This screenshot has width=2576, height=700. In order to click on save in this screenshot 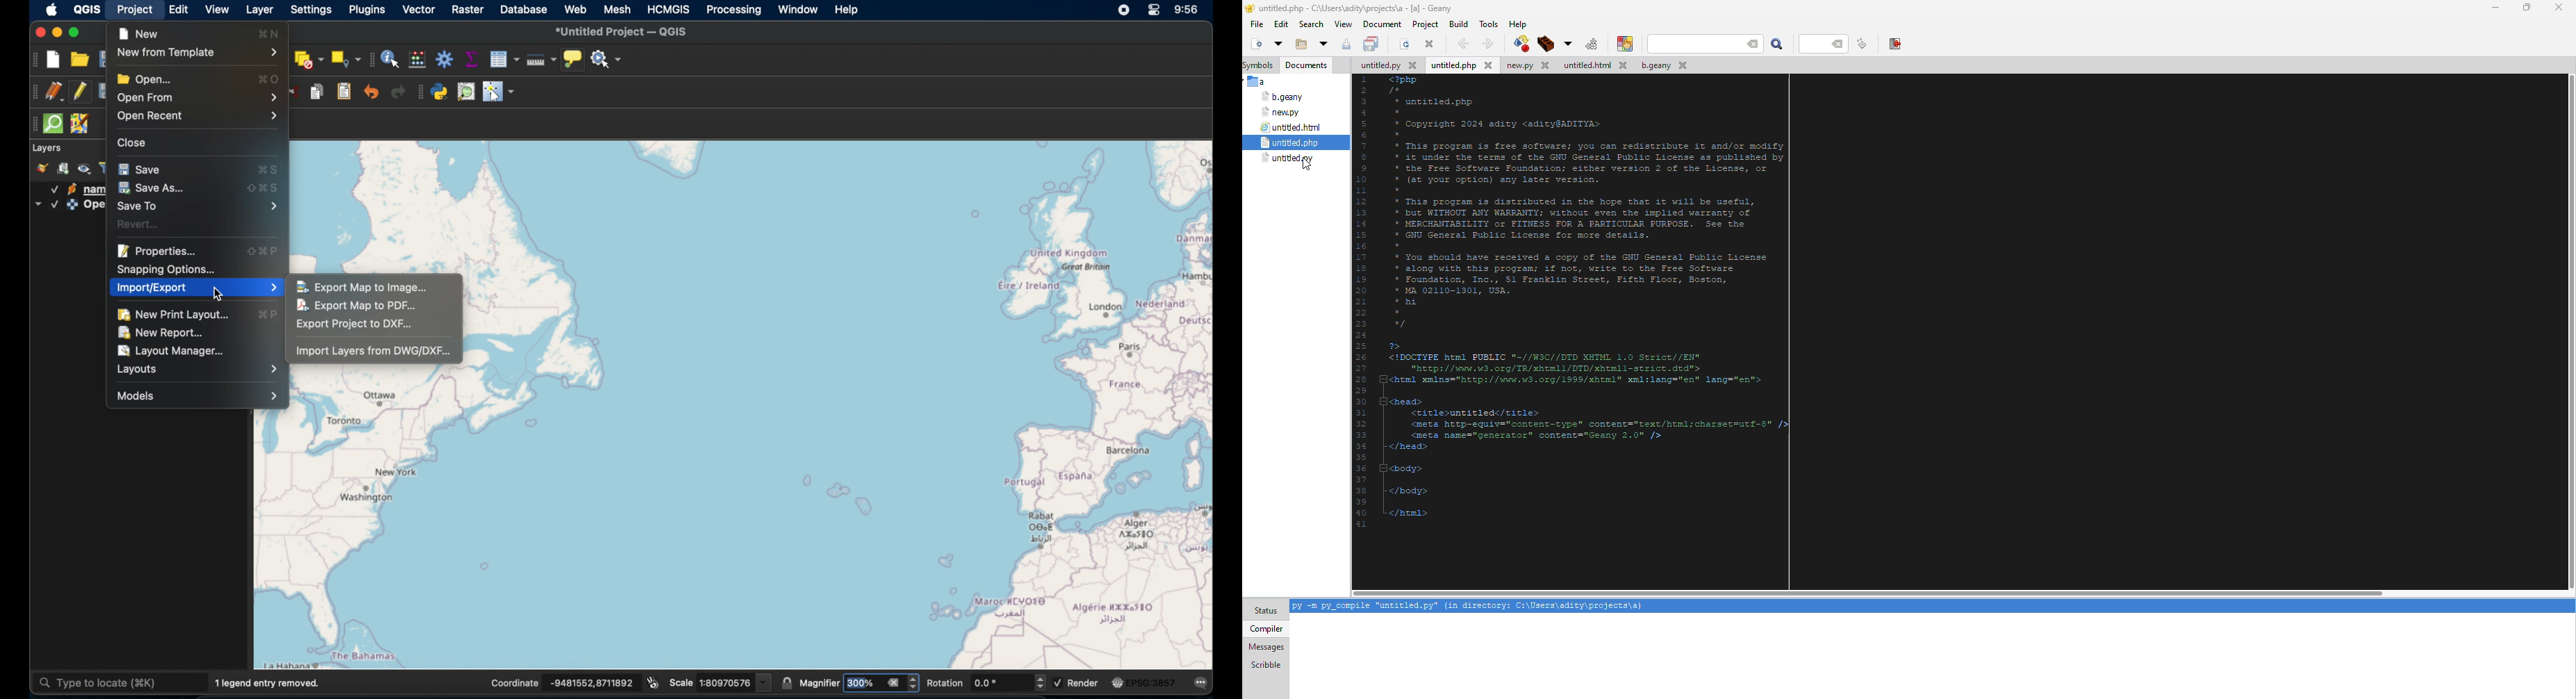, I will do `click(1372, 44)`.